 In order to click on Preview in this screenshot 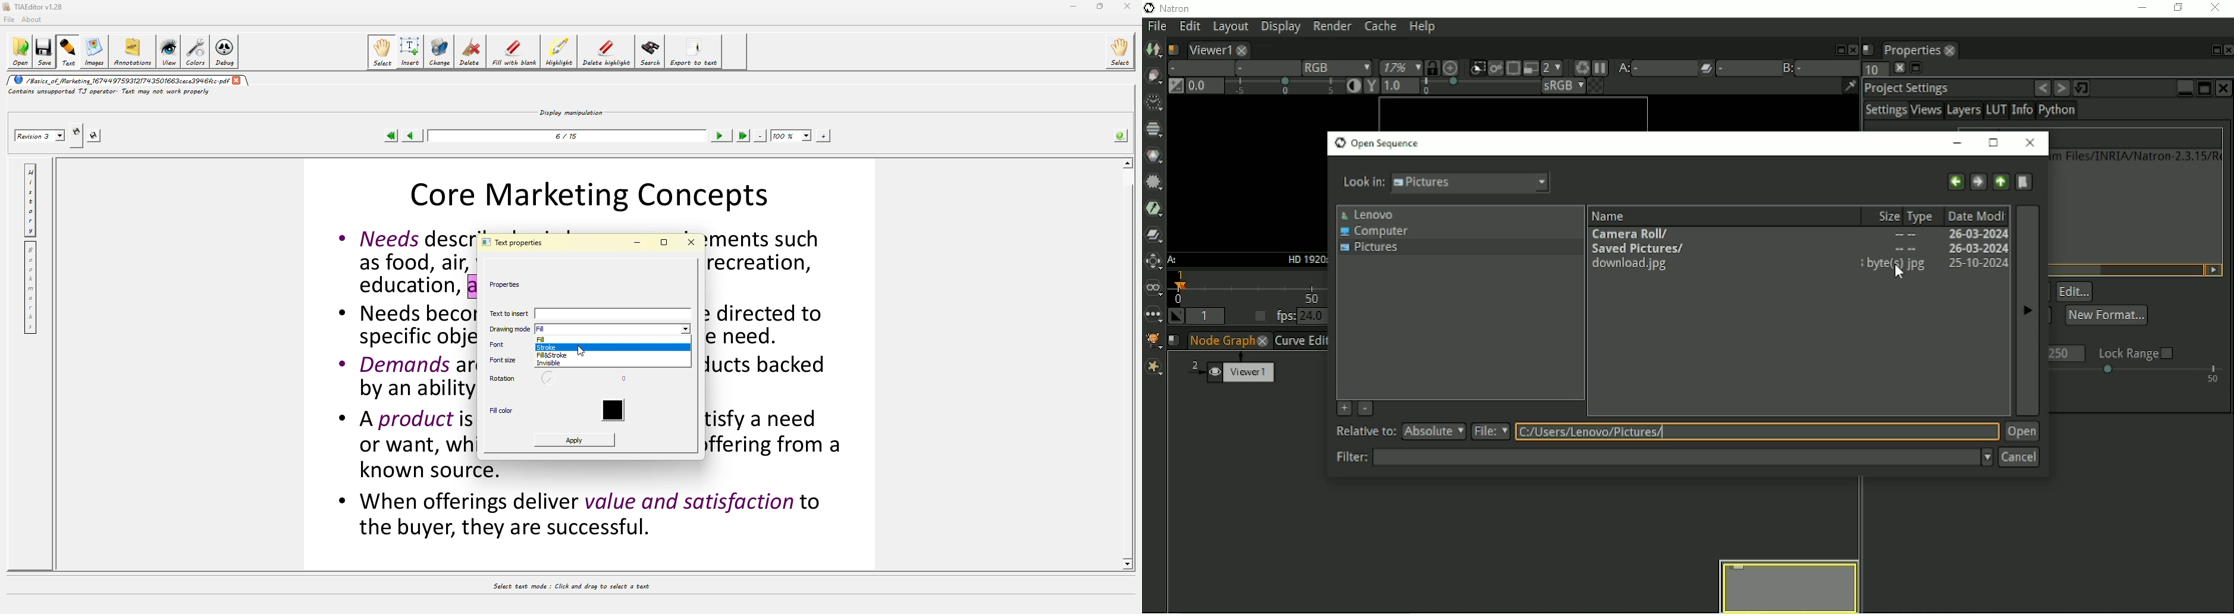, I will do `click(1790, 585)`.